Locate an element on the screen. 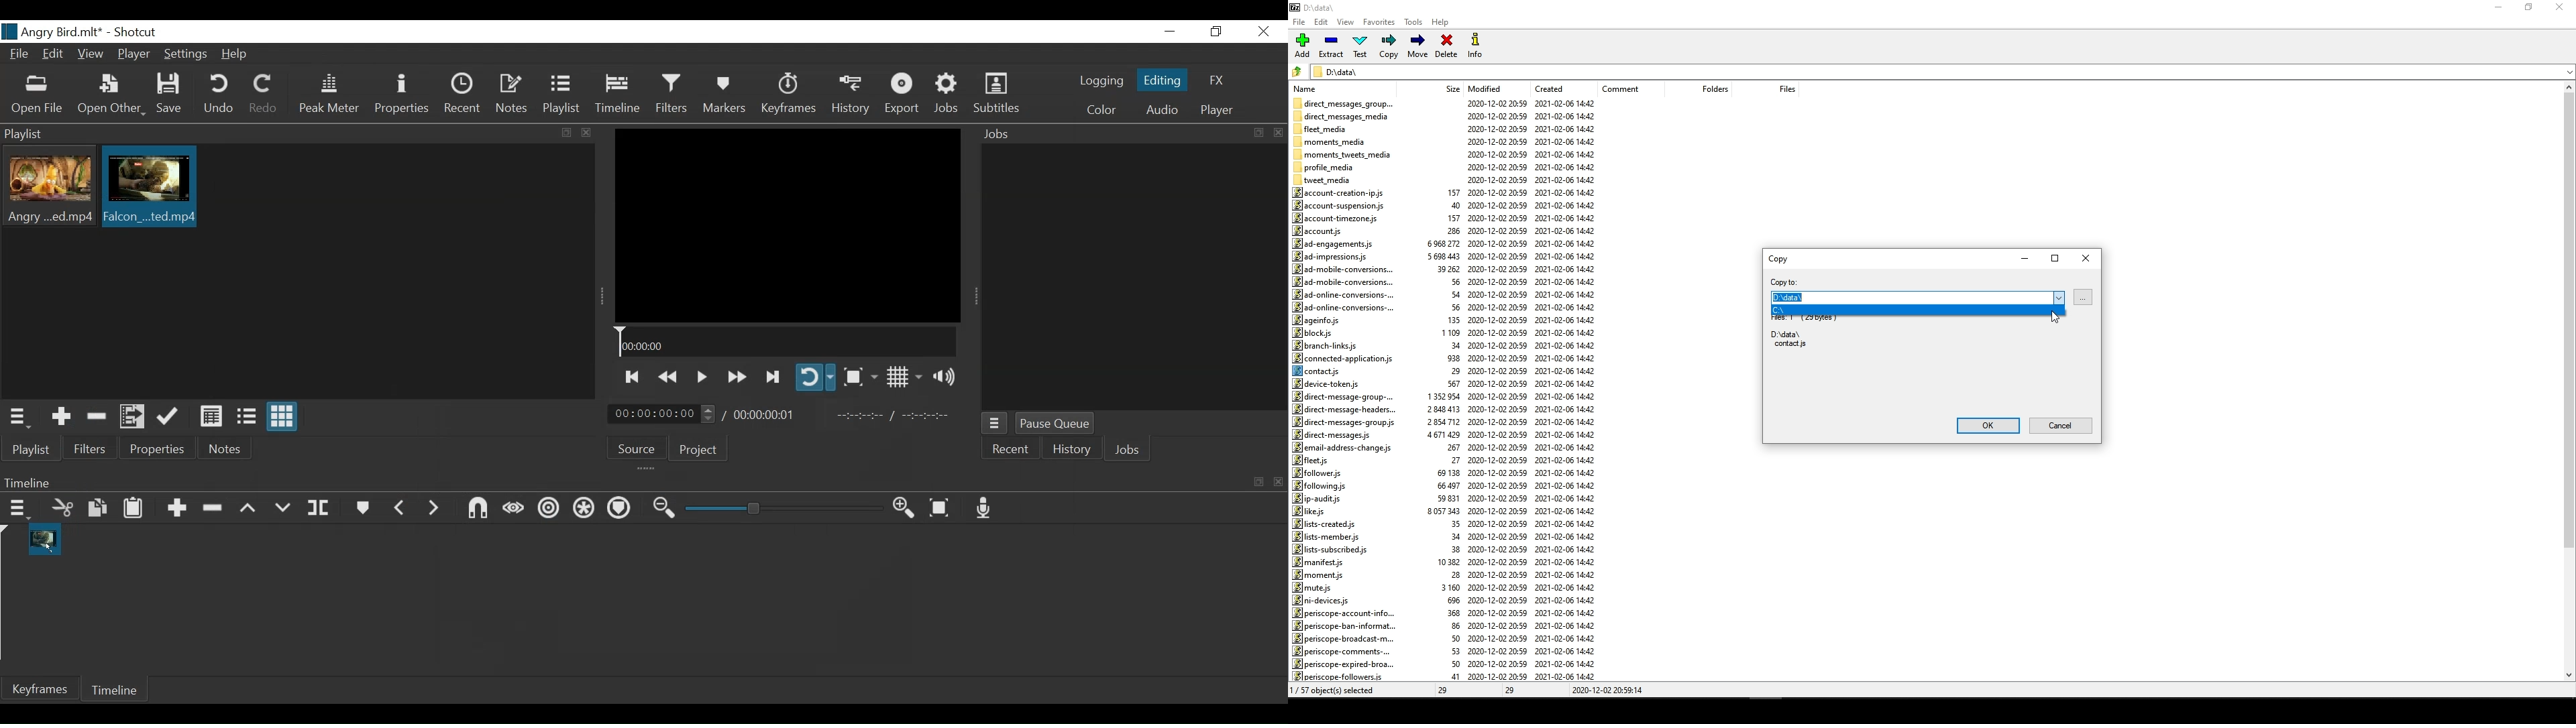  Update is located at coordinates (170, 417).